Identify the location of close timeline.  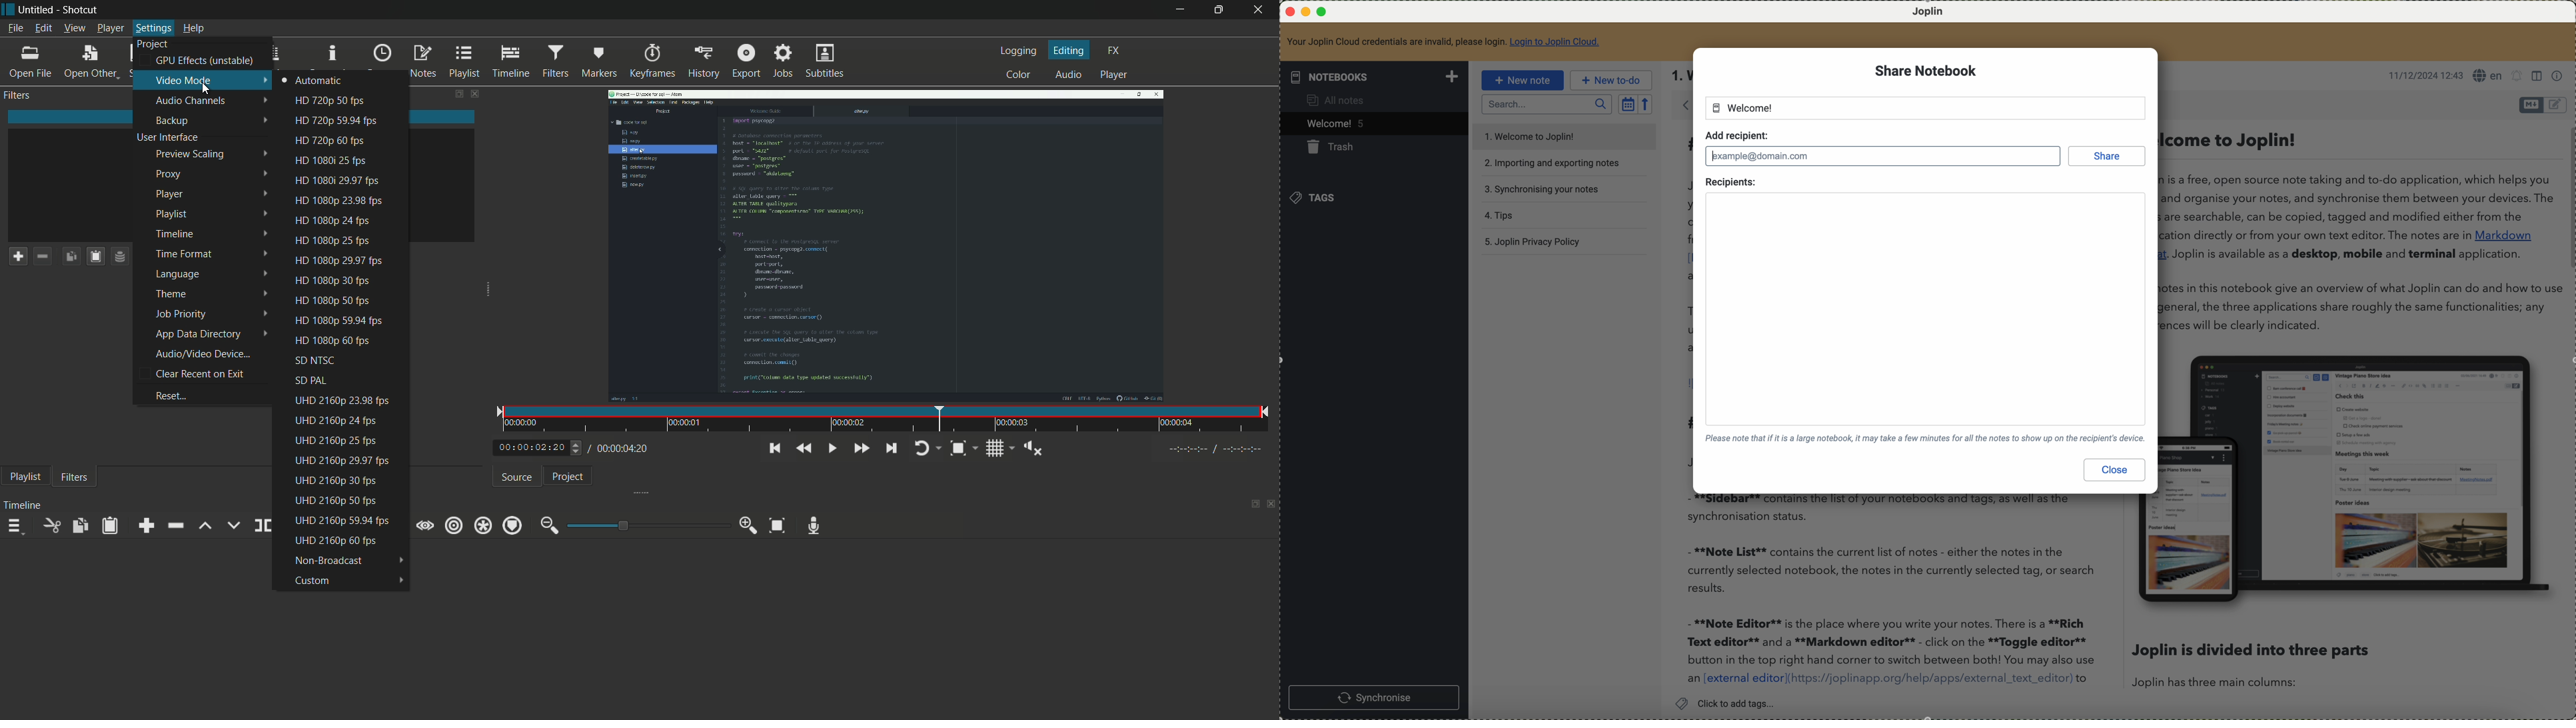
(1271, 505).